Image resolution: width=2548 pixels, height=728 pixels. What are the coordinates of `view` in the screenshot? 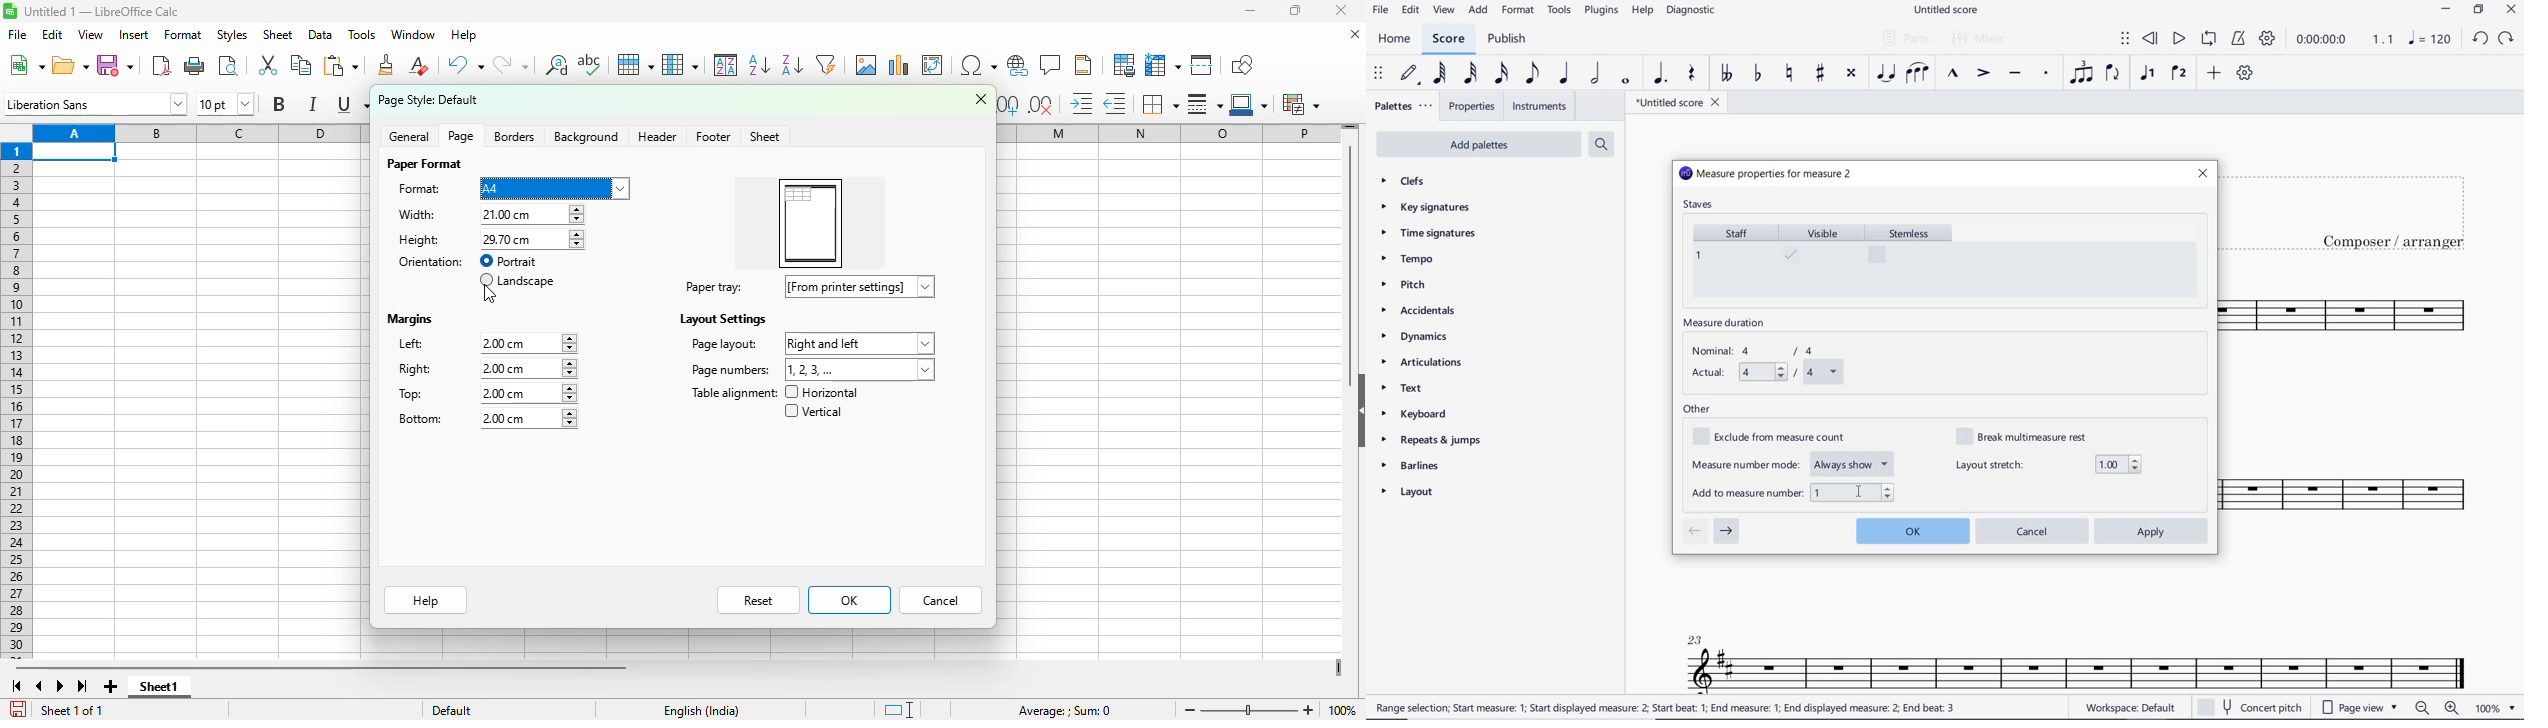 It's located at (90, 34).